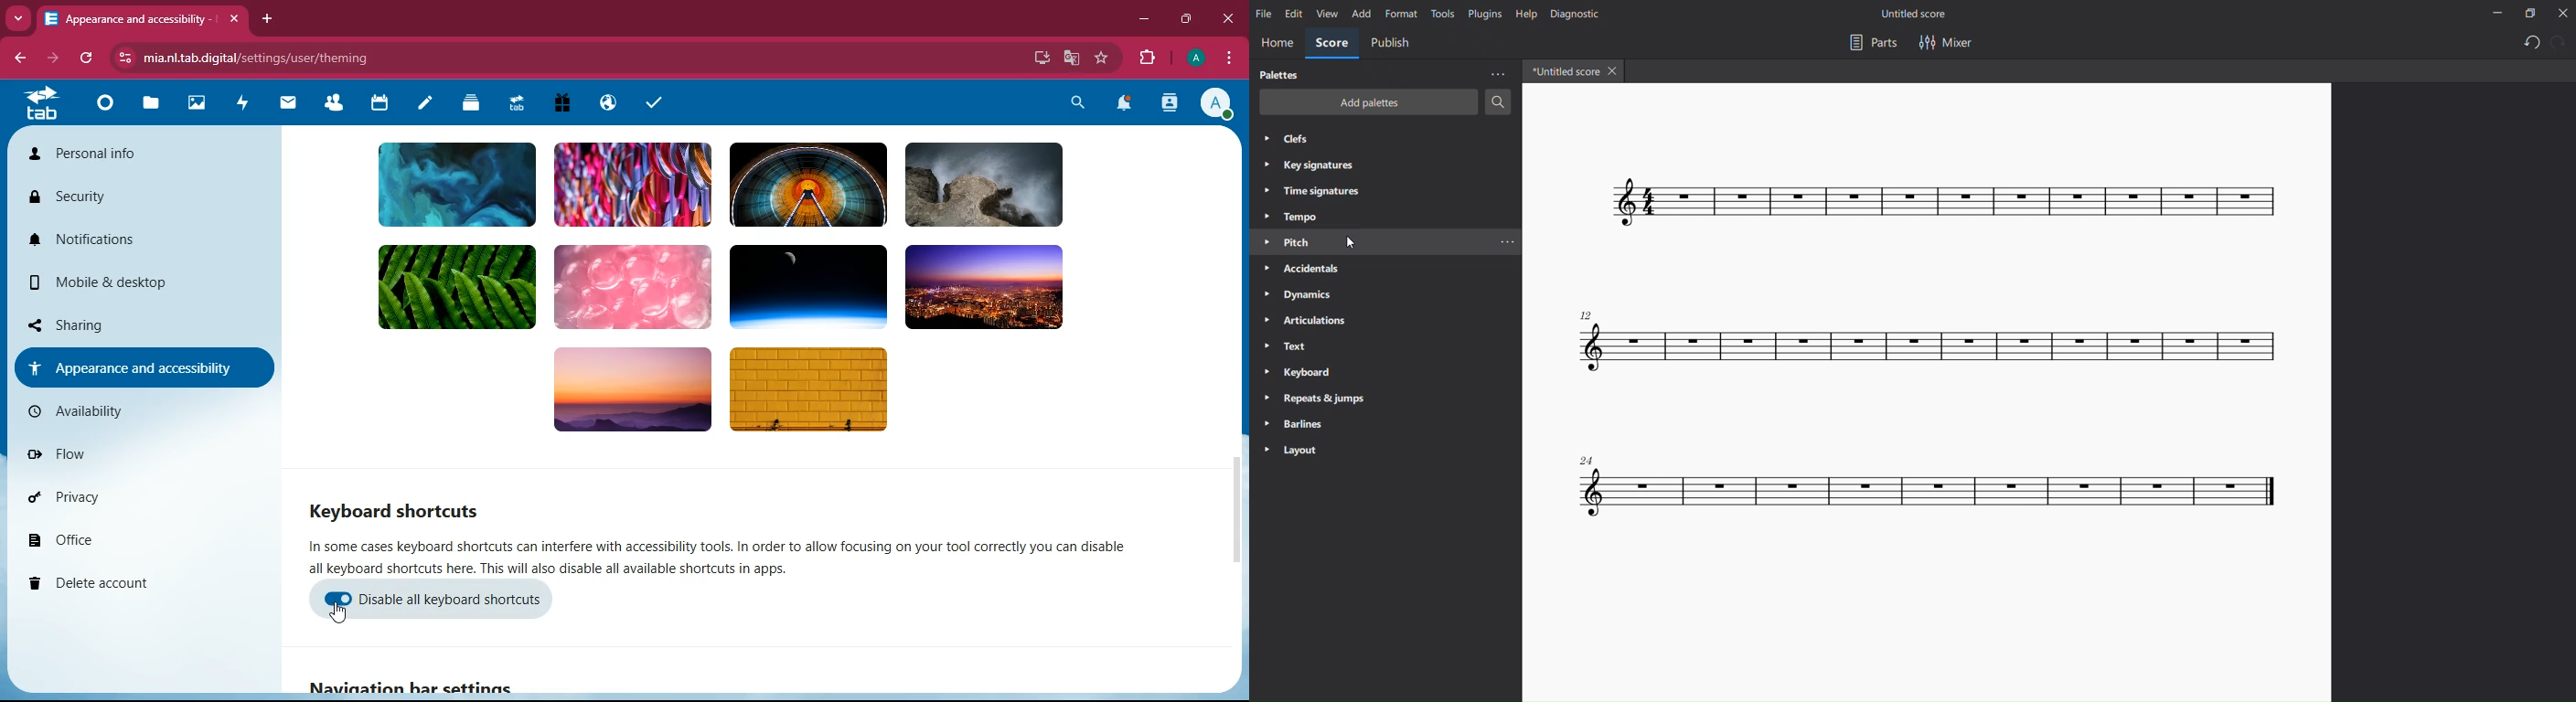 The height and width of the screenshot is (728, 2576). I want to click on text, so click(1286, 344).